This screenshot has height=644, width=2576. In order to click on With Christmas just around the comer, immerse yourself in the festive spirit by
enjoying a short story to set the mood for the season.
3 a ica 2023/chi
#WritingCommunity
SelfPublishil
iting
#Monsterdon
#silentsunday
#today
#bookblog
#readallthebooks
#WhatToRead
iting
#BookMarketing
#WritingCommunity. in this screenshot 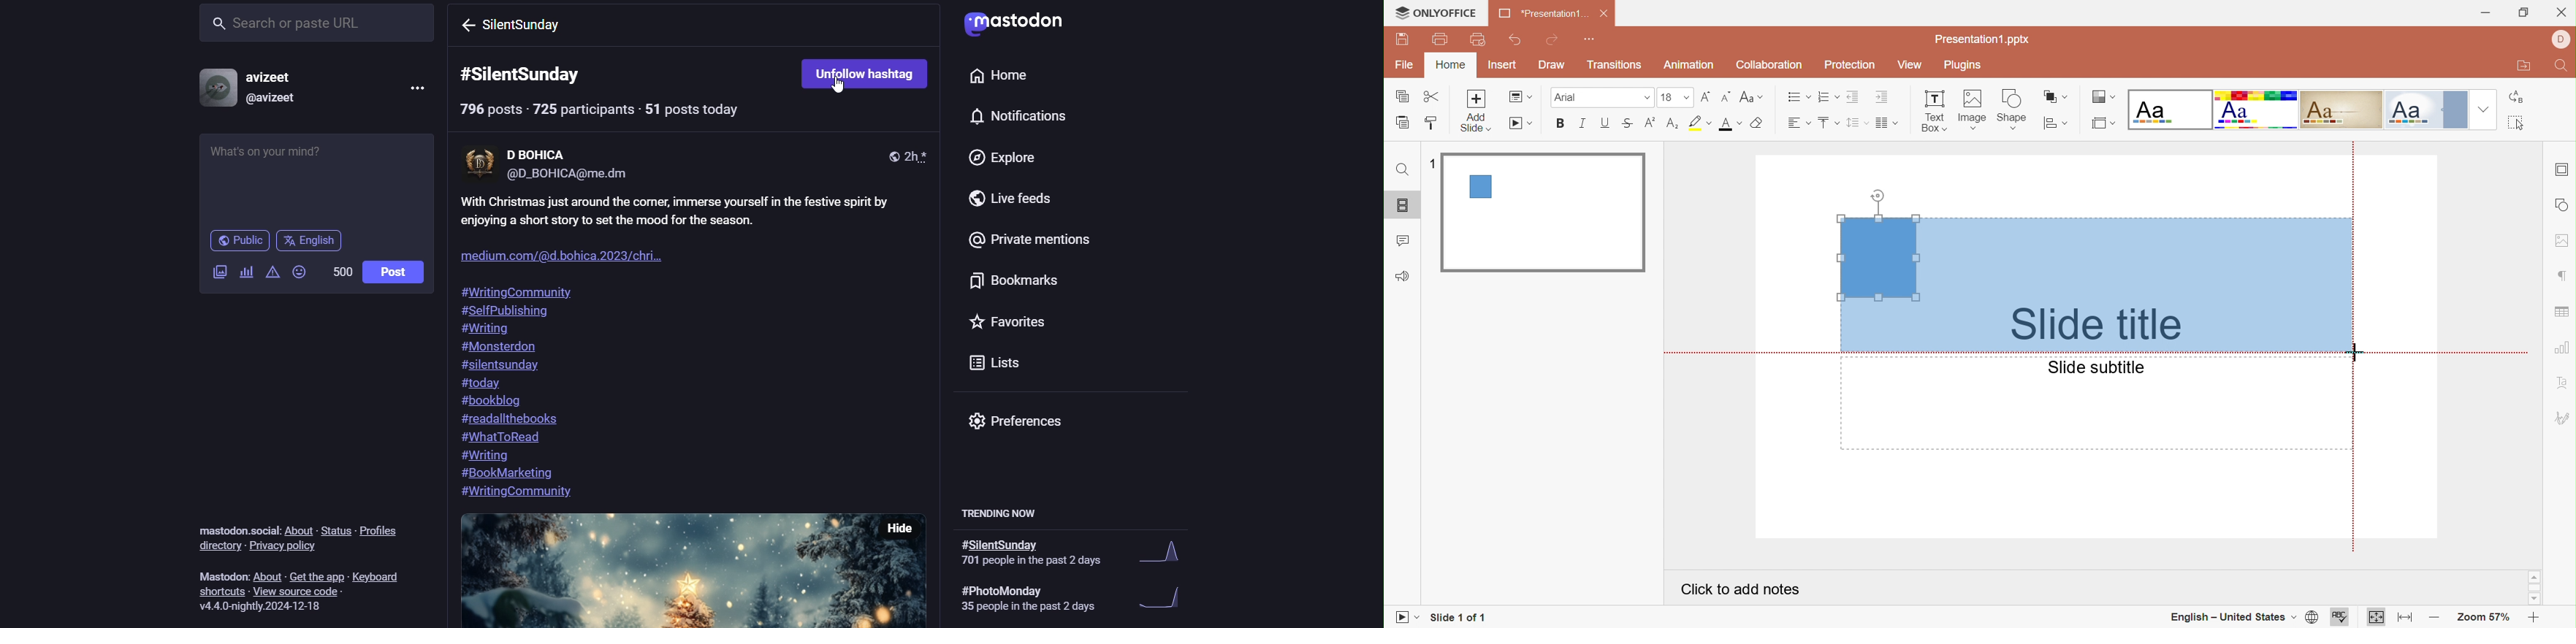, I will do `click(689, 347)`.